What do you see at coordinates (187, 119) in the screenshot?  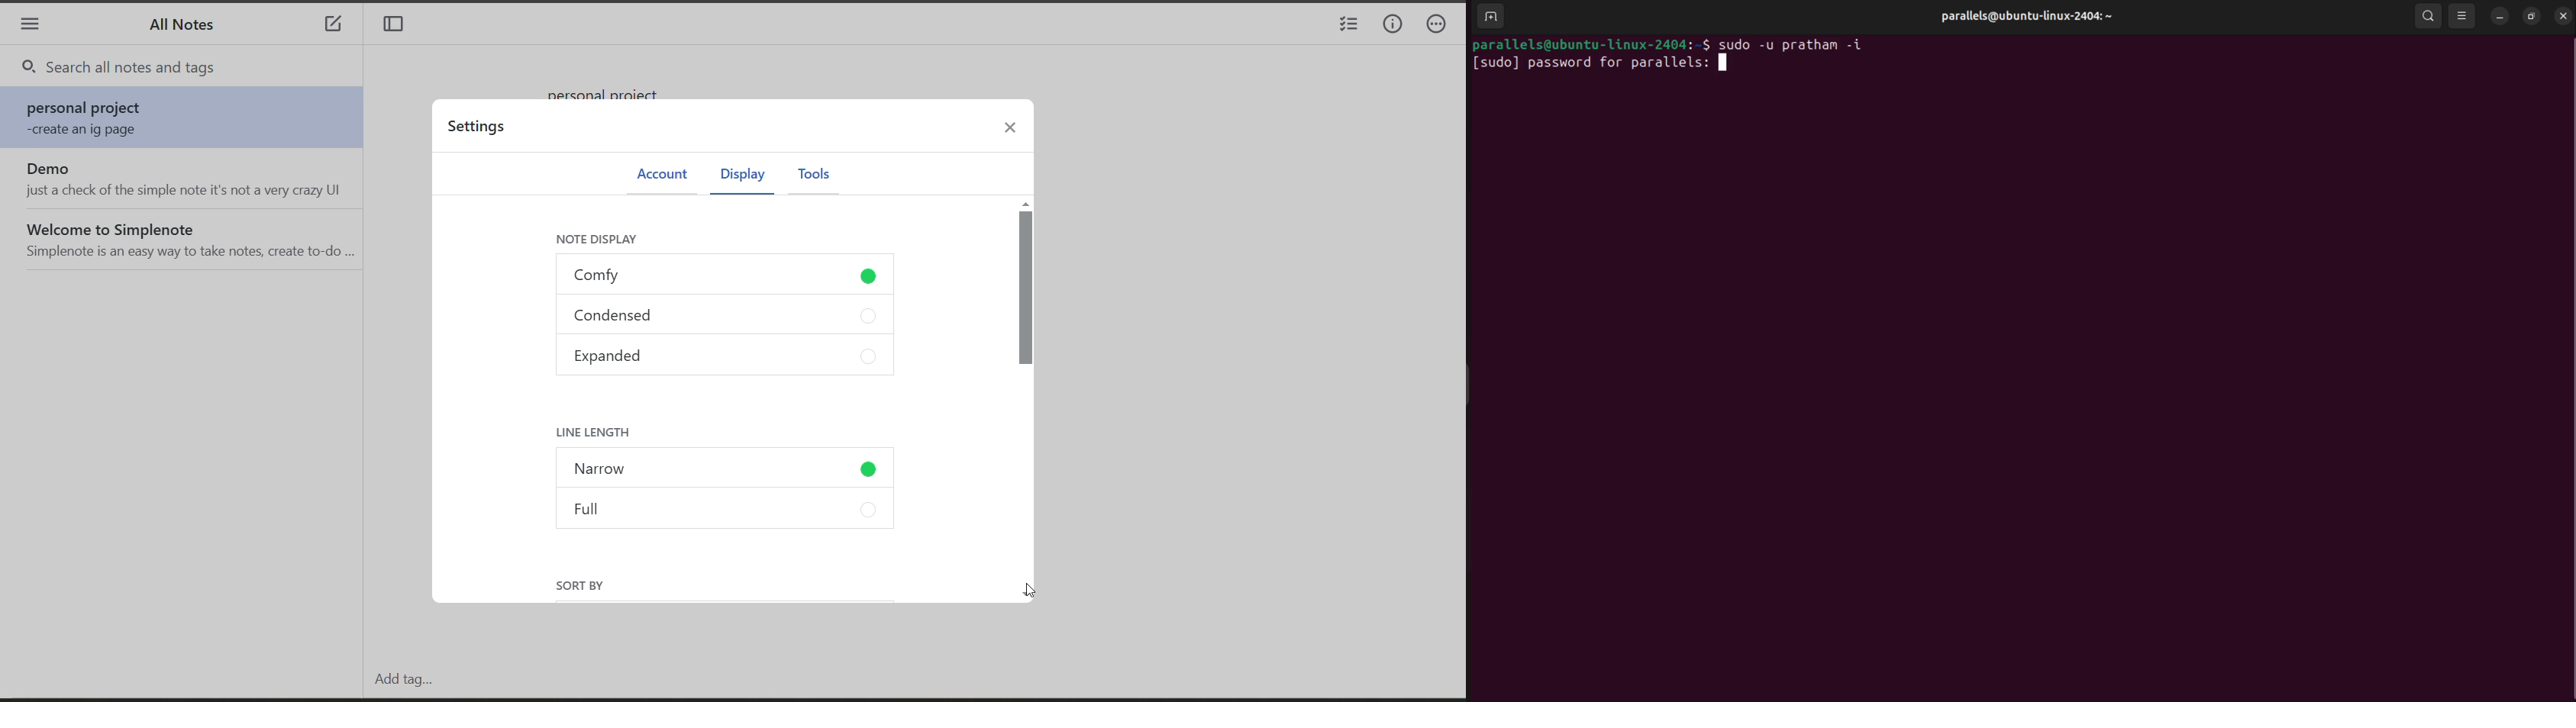 I see `note 1` at bounding box center [187, 119].